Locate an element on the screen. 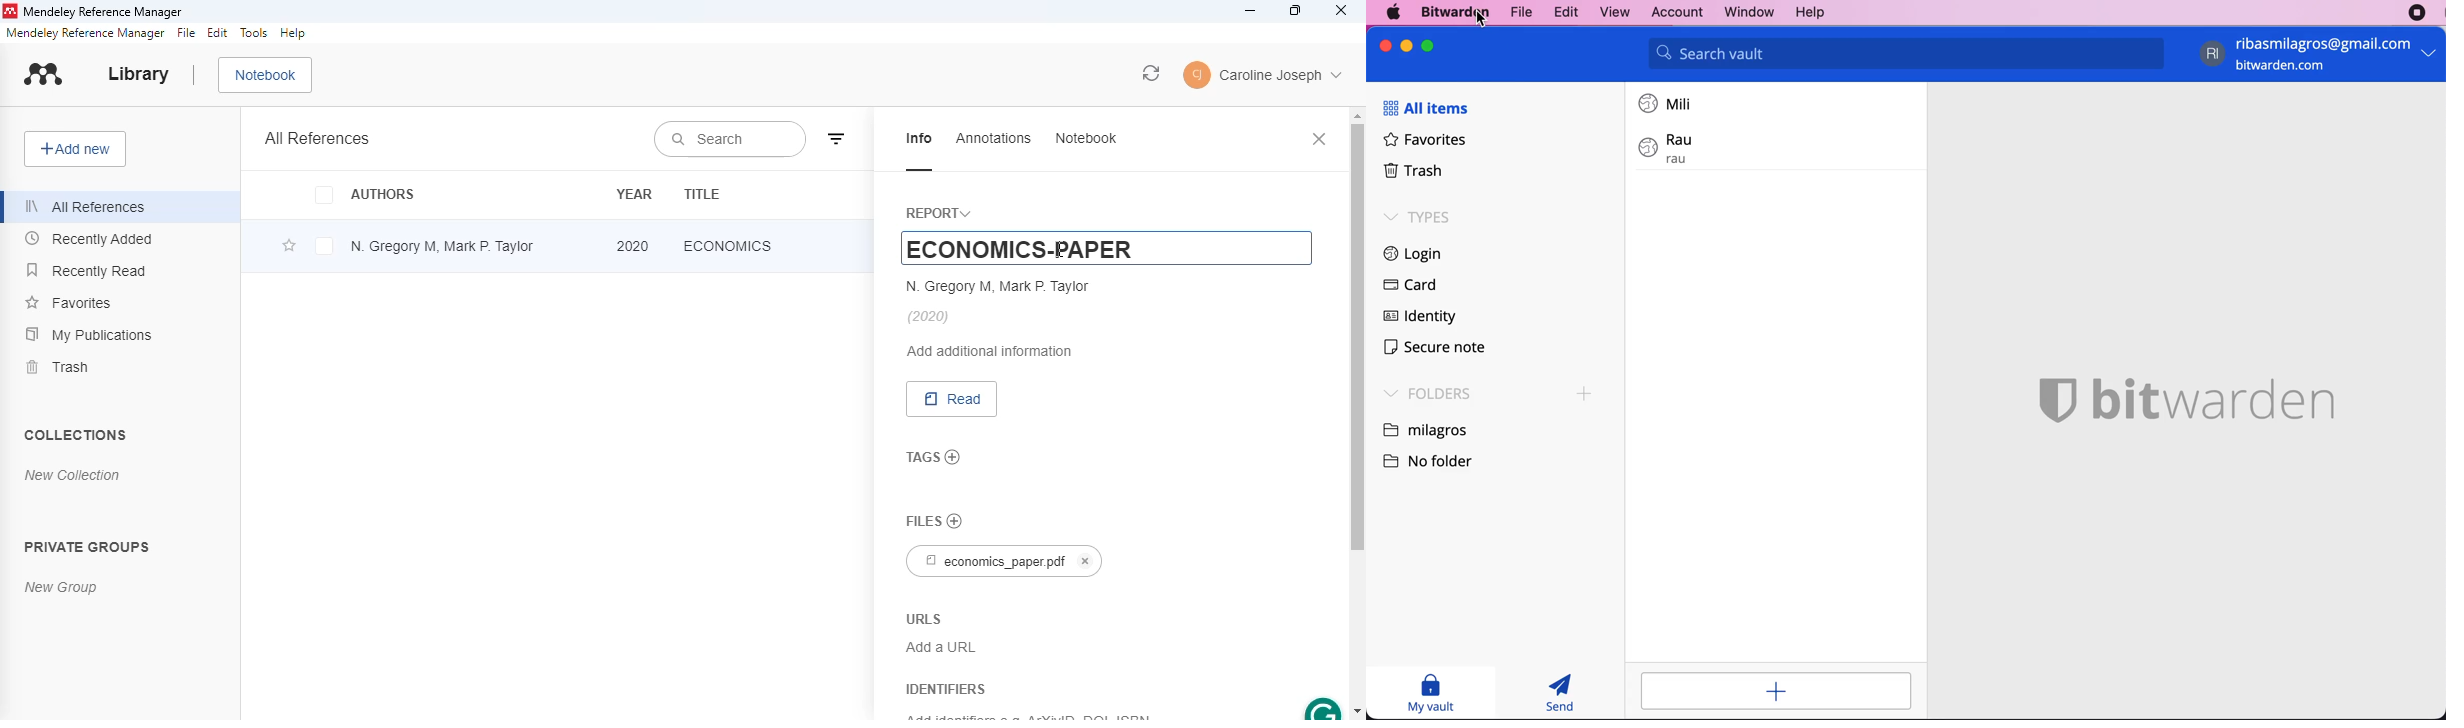 This screenshot has width=2464, height=728. recently read is located at coordinates (86, 269).